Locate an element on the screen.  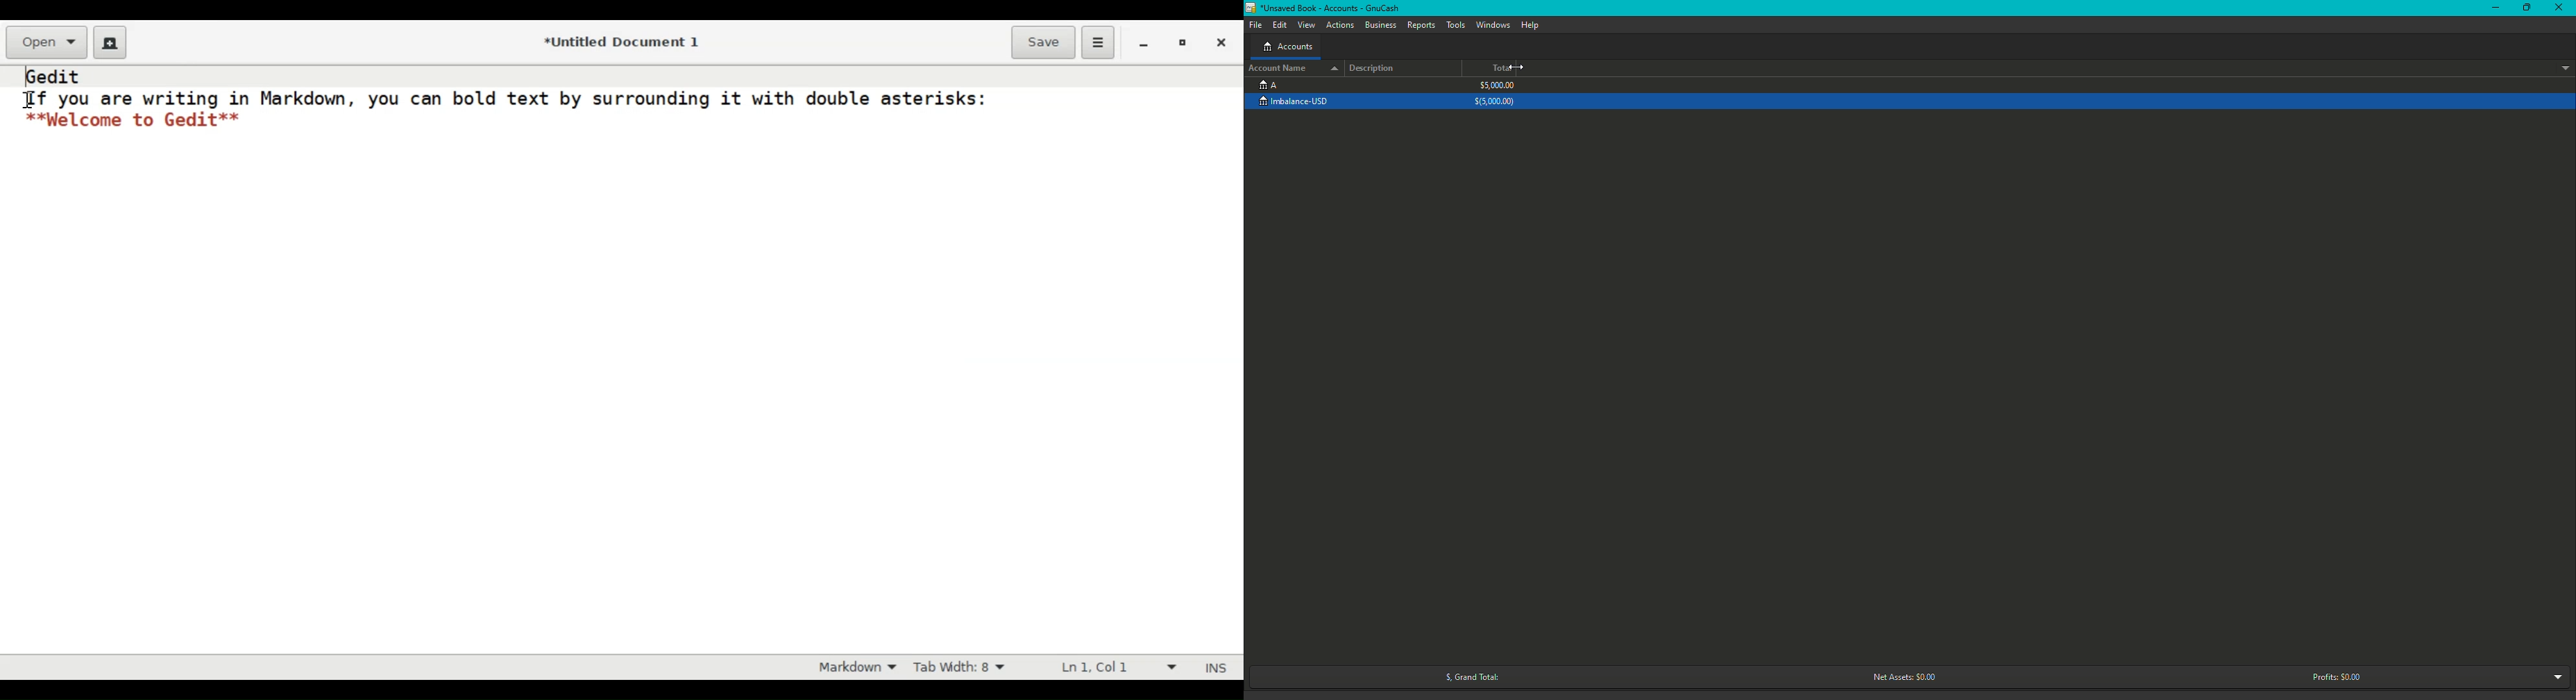
Save is located at coordinates (1043, 41).